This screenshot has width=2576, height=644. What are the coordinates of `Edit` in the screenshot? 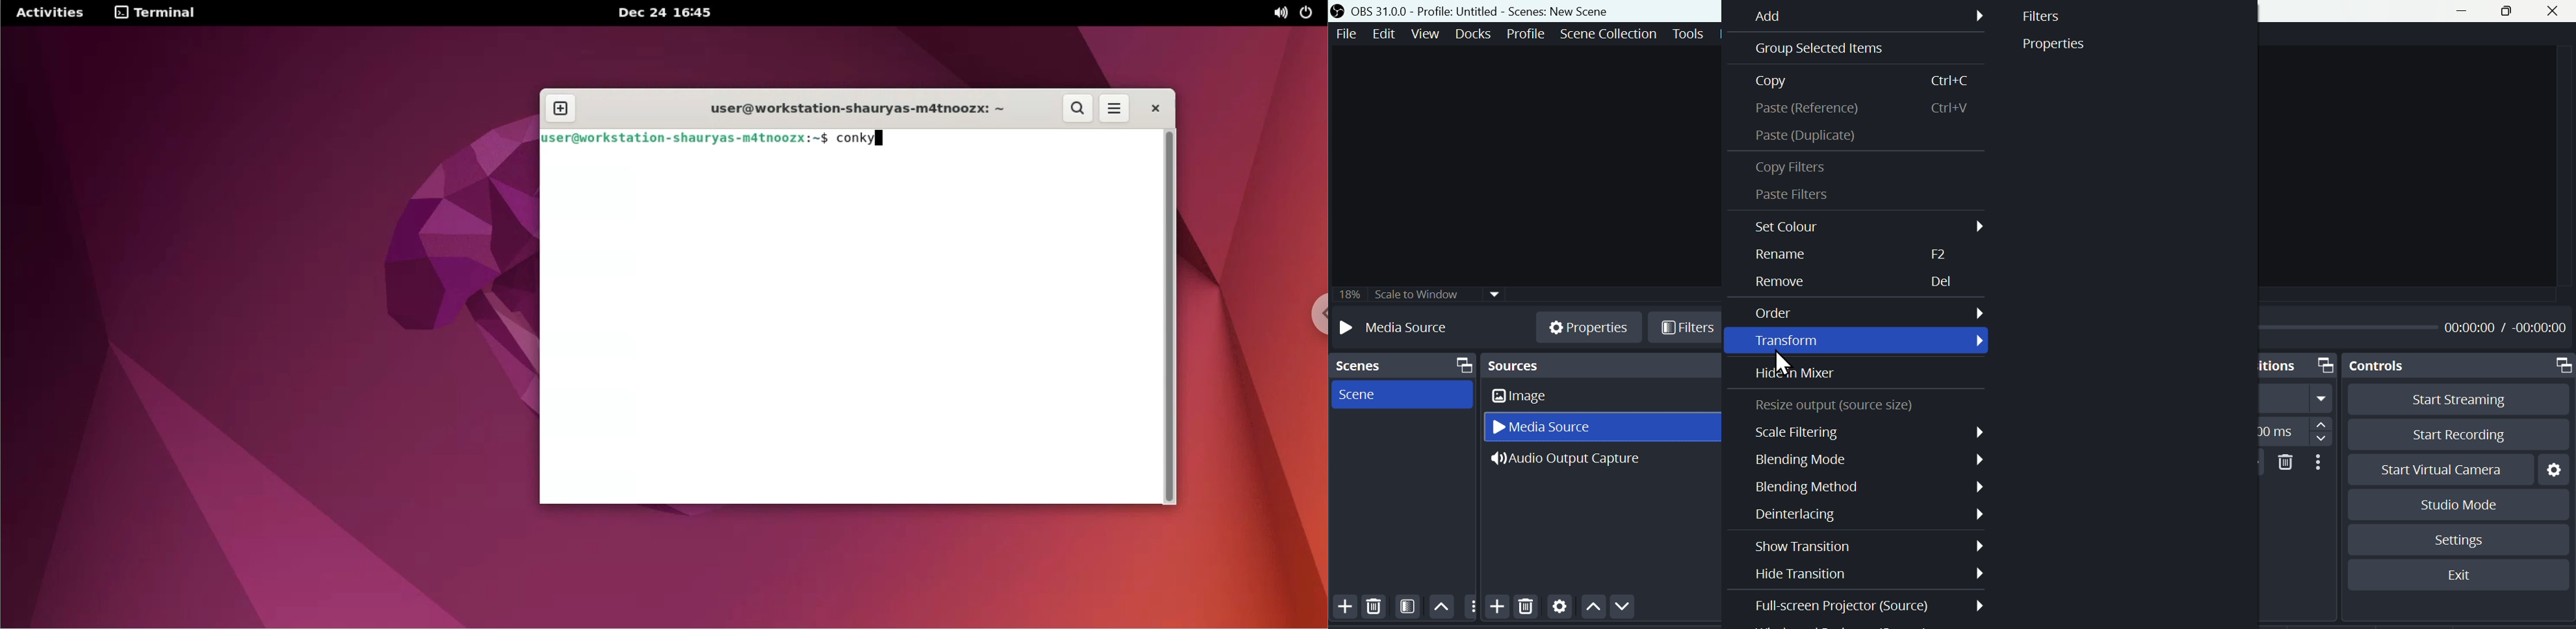 It's located at (1386, 34).